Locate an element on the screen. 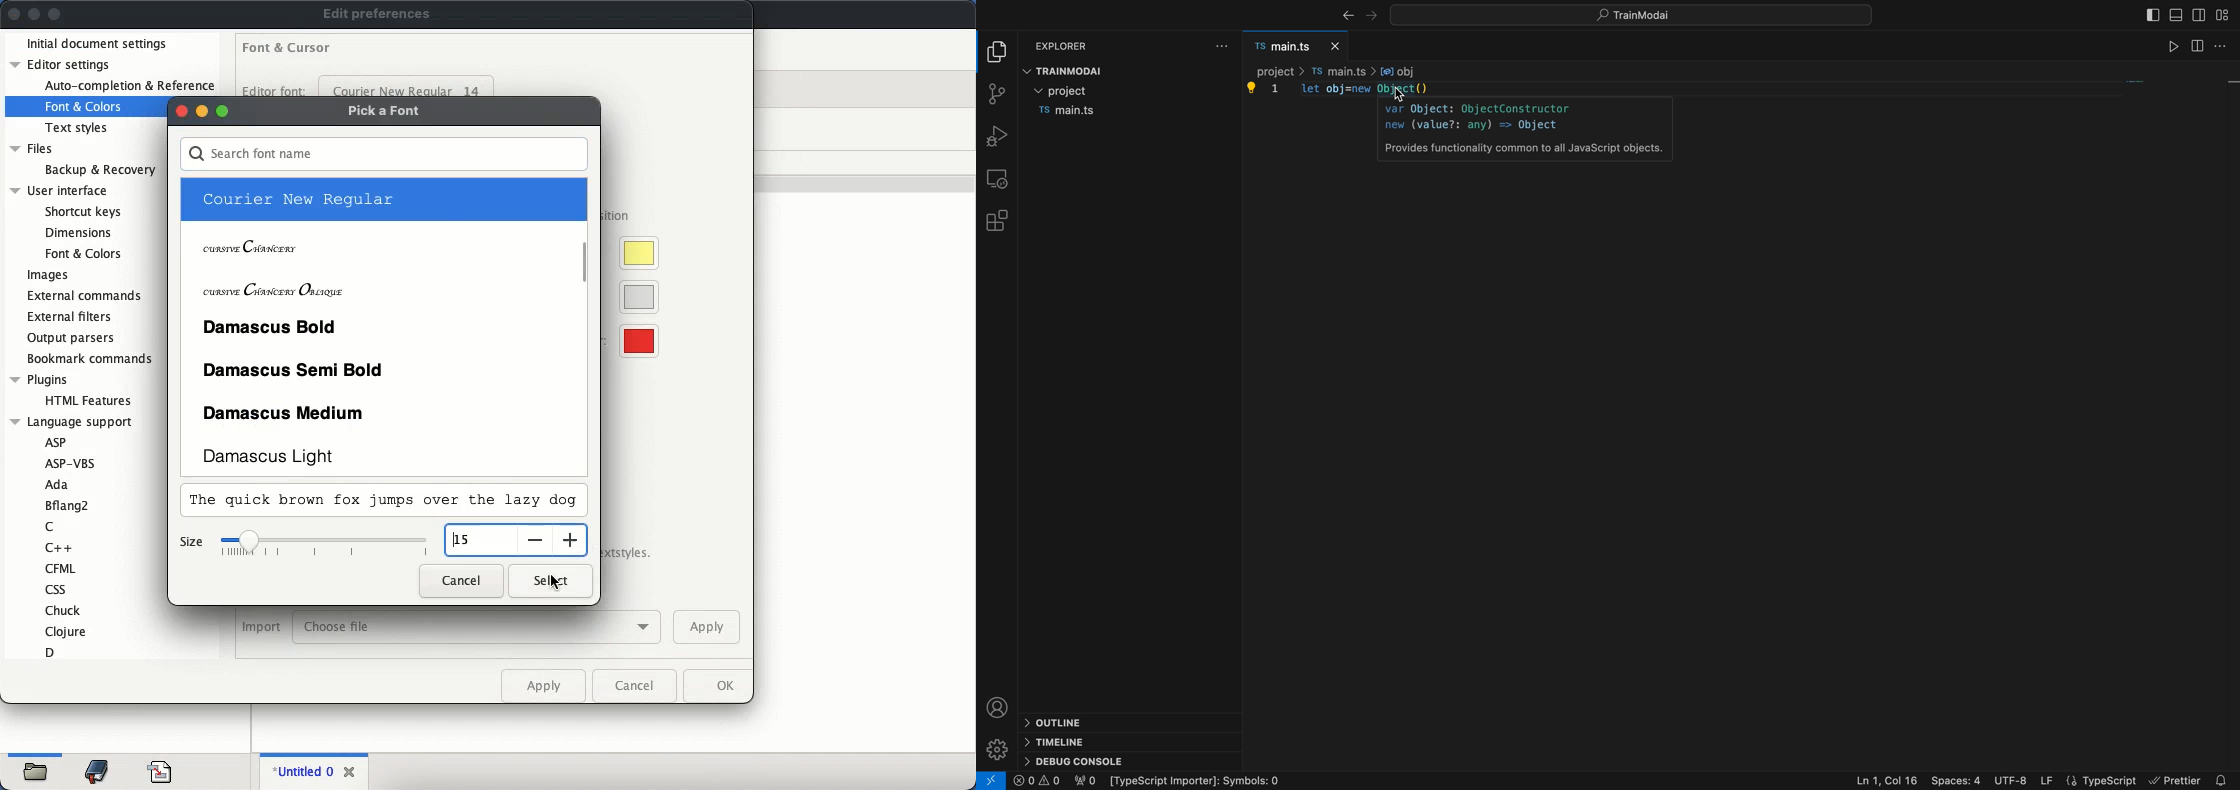 This screenshot has height=812, width=2240. open is located at coordinates (37, 774).